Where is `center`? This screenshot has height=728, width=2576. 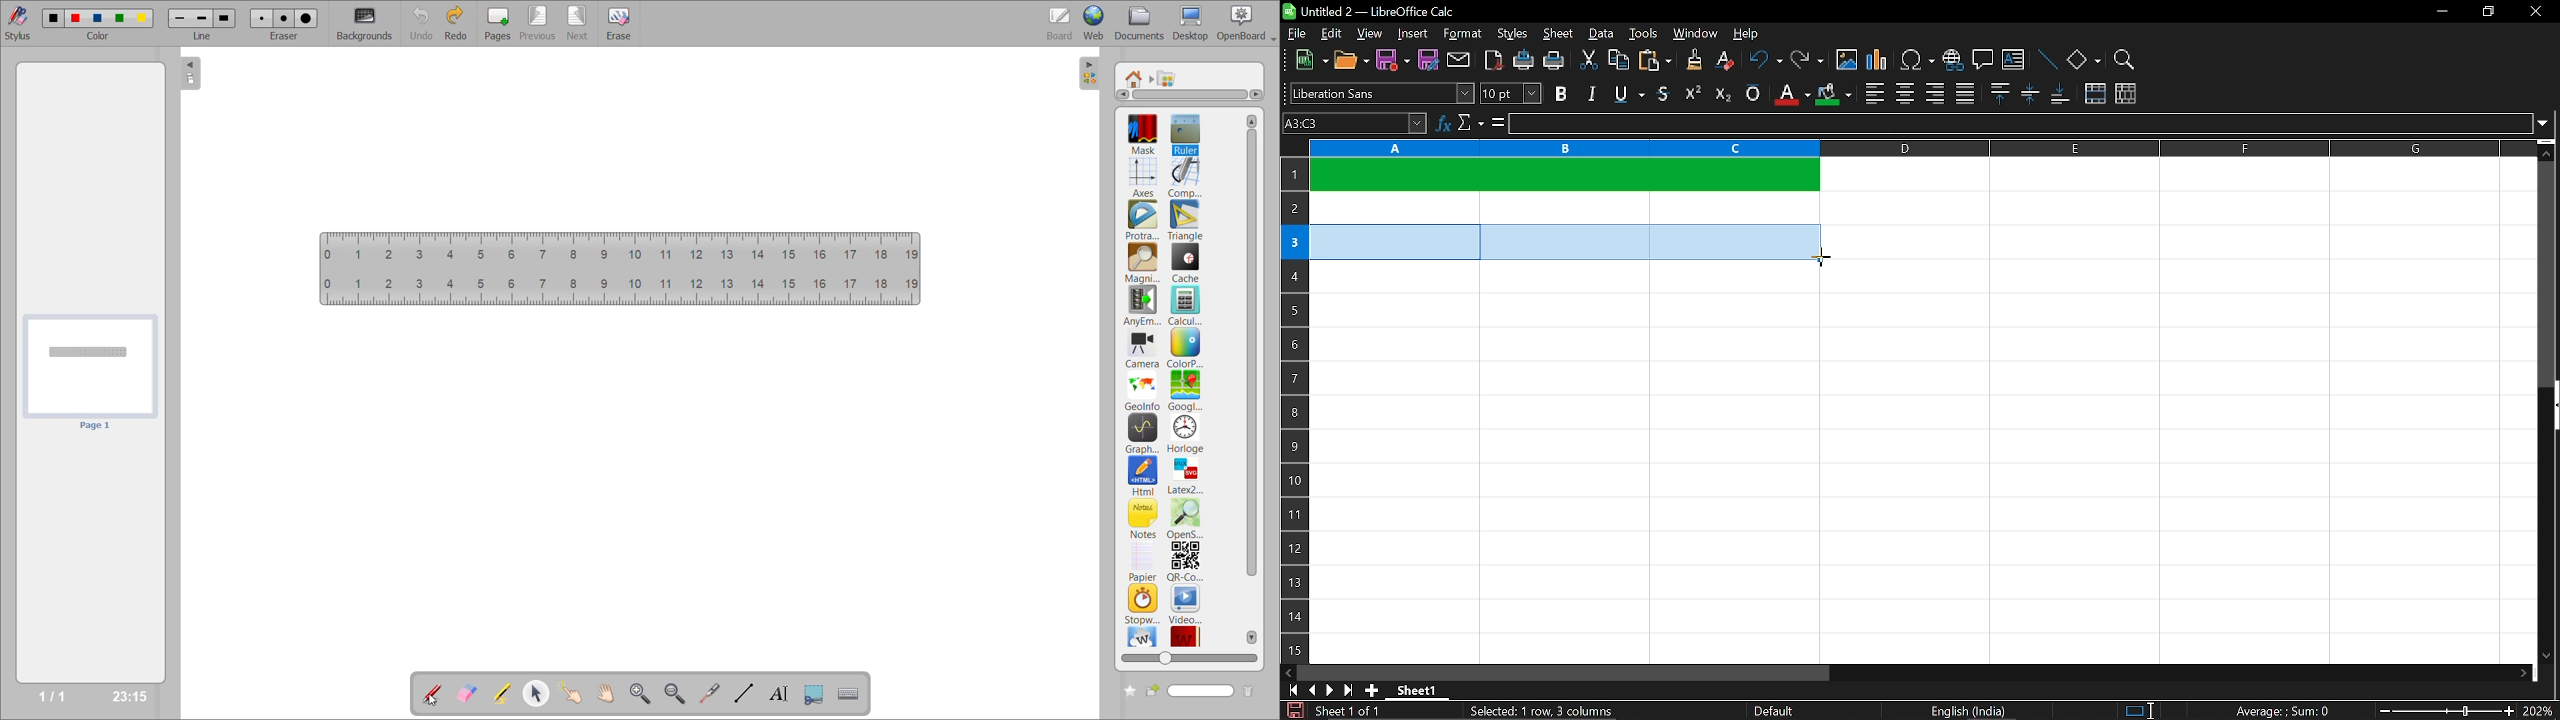
center is located at coordinates (1905, 93).